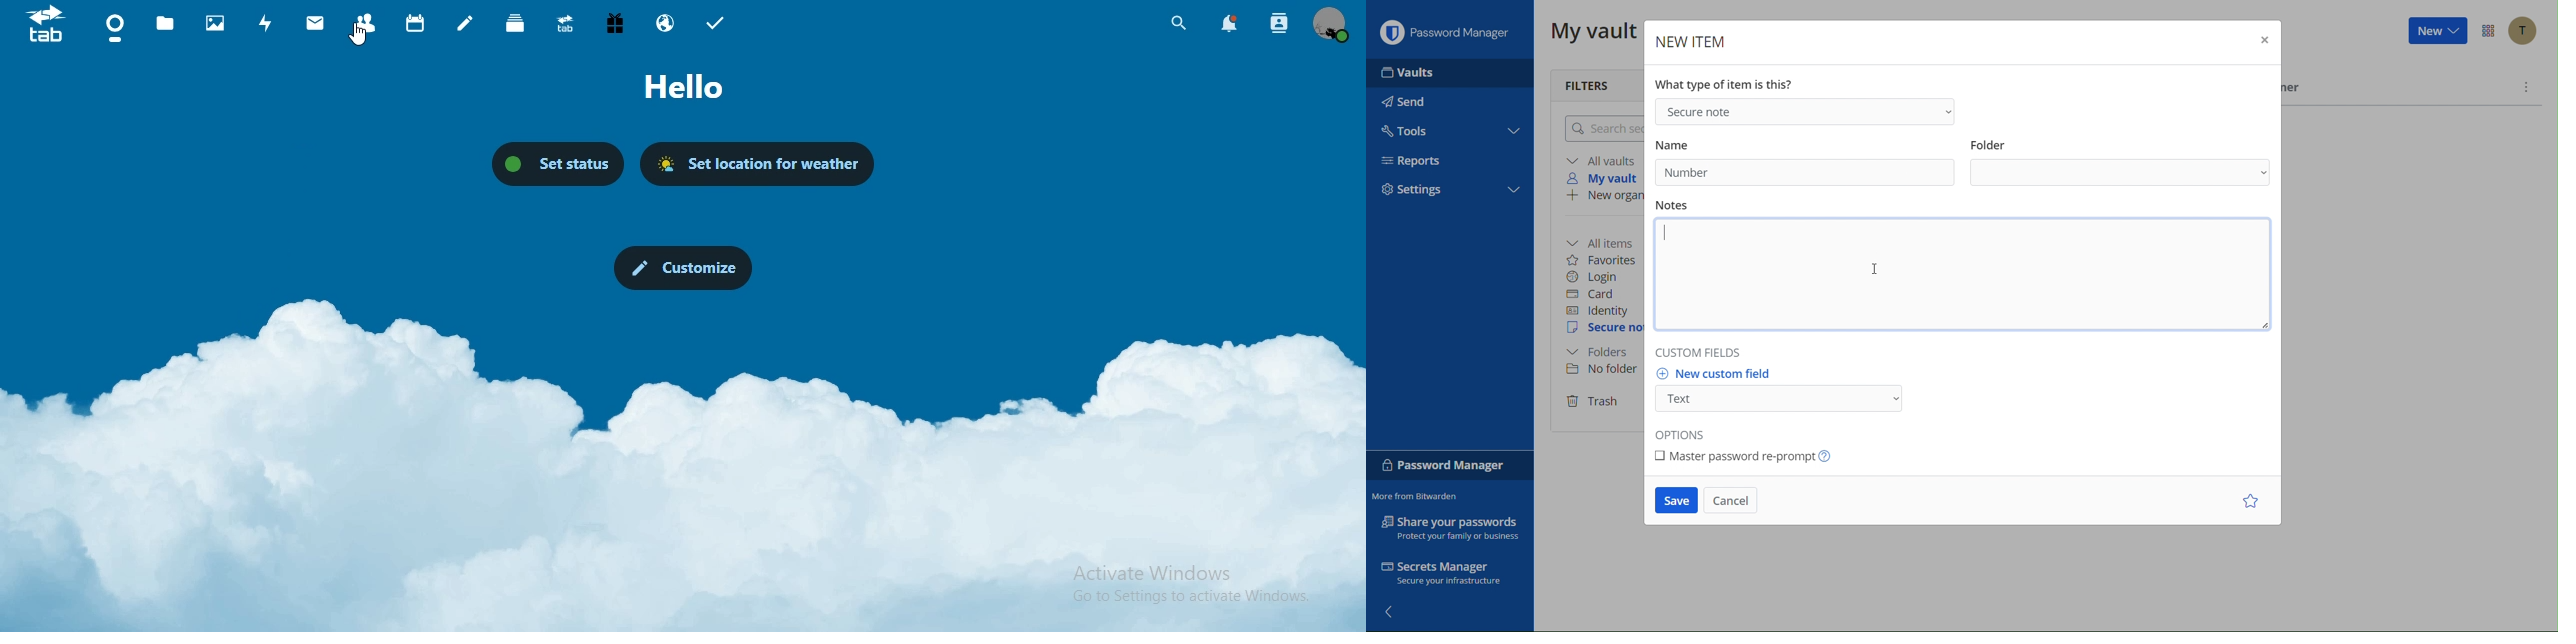  What do you see at coordinates (217, 22) in the screenshot?
I see `photos` at bounding box center [217, 22].